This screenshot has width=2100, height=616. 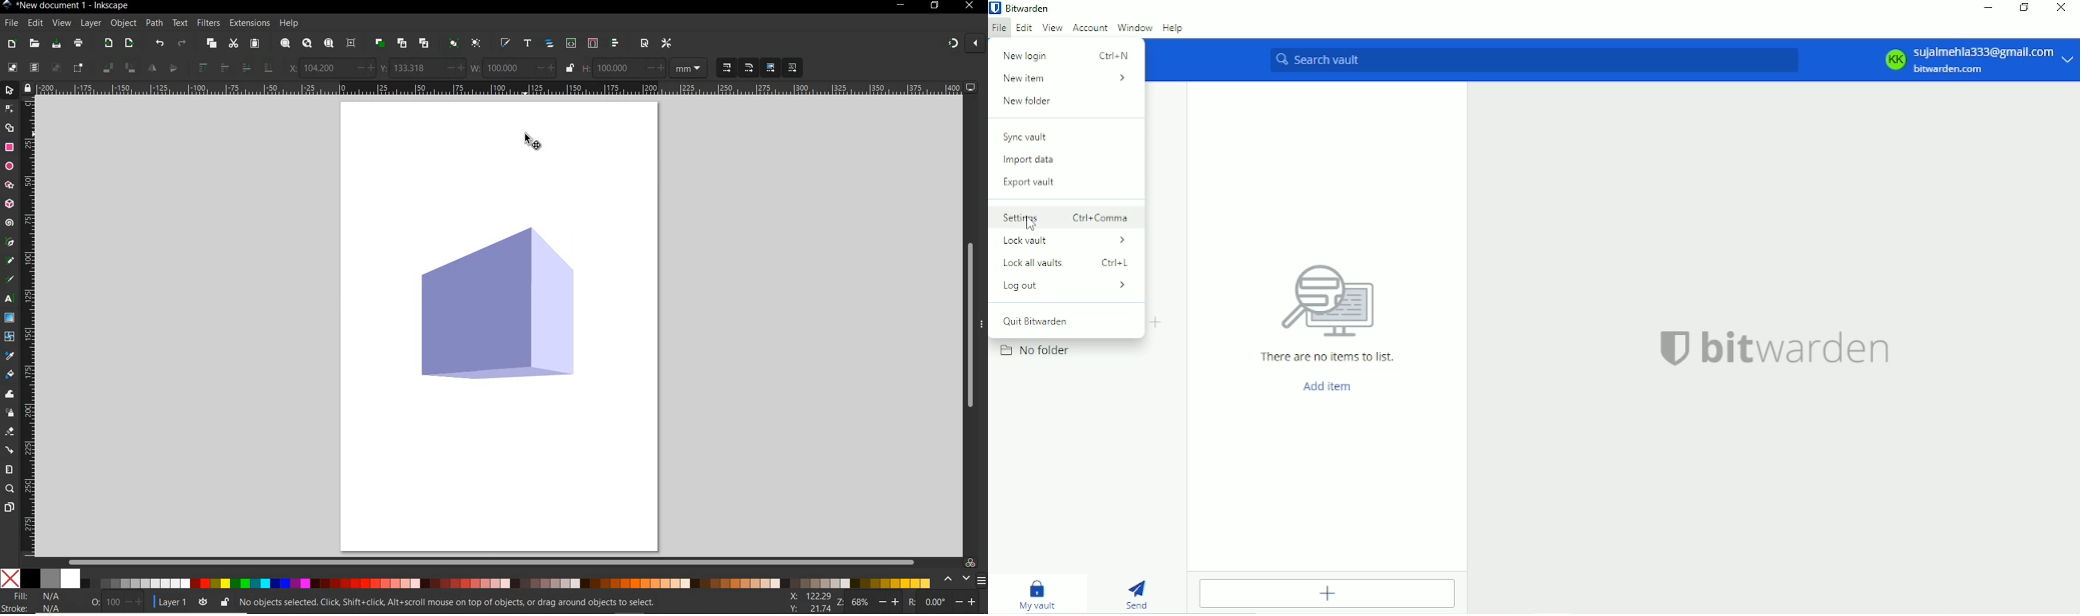 I want to click on enable snapping, so click(x=952, y=44).